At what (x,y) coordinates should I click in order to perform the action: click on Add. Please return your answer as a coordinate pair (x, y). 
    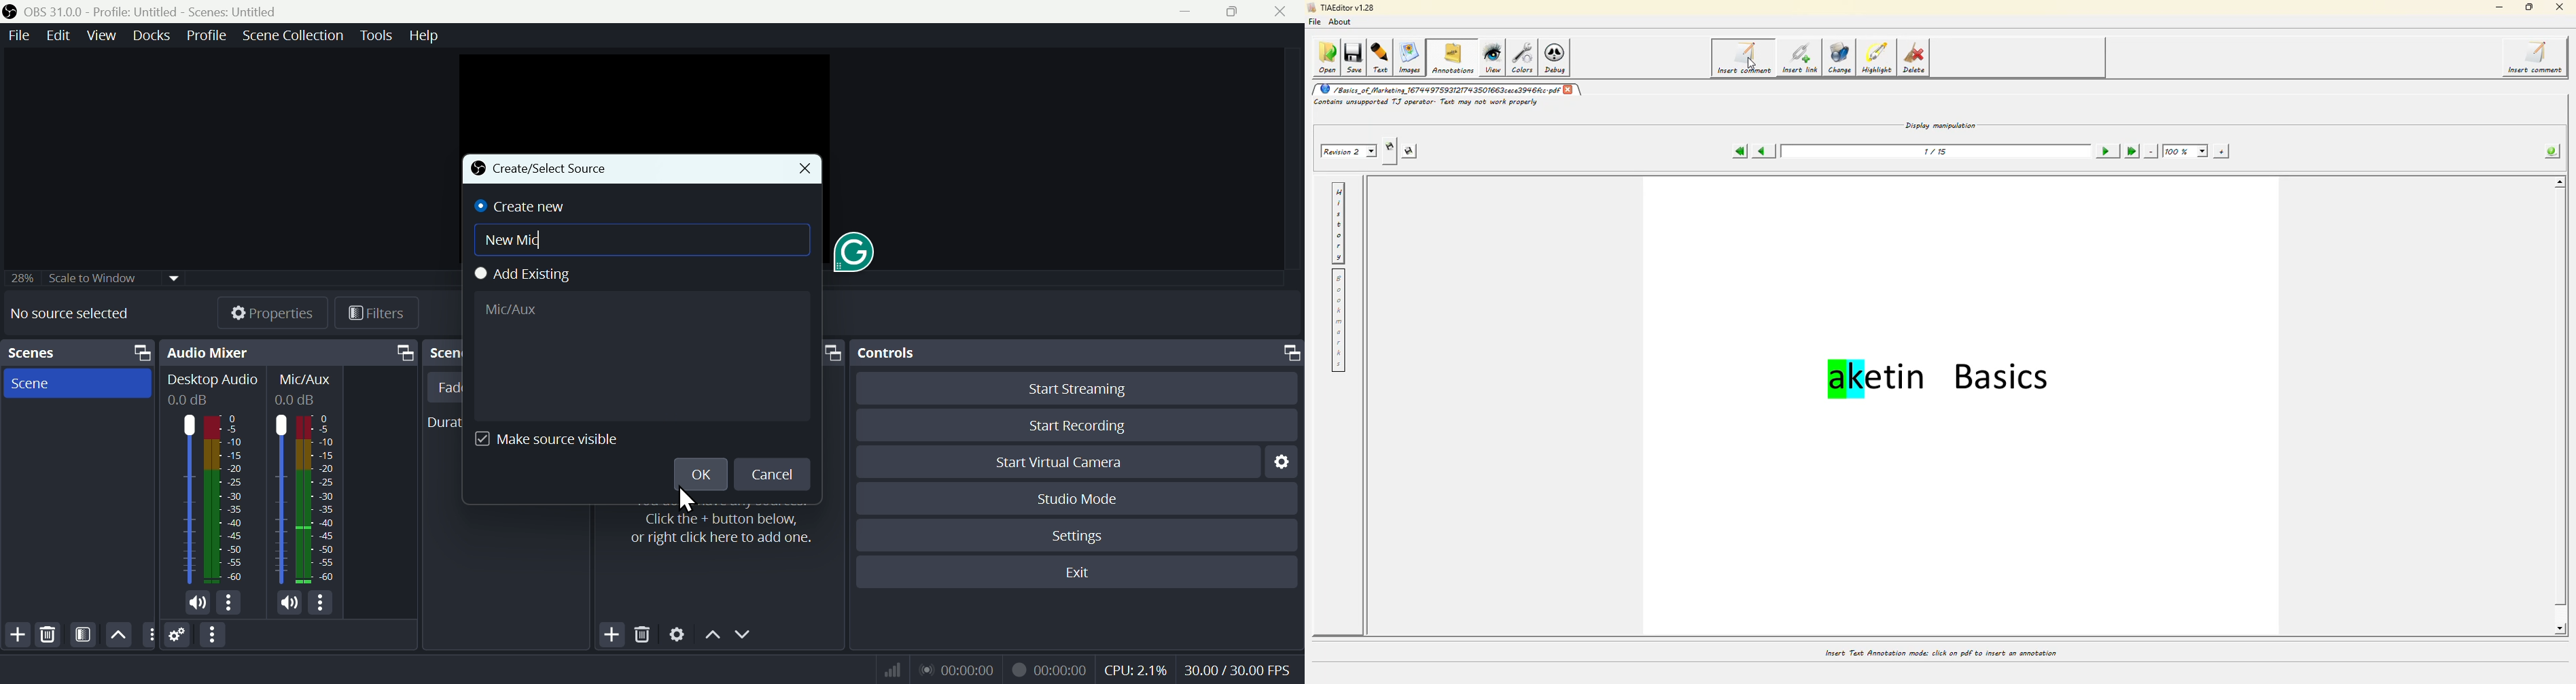
    Looking at the image, I should click on (614, 636).